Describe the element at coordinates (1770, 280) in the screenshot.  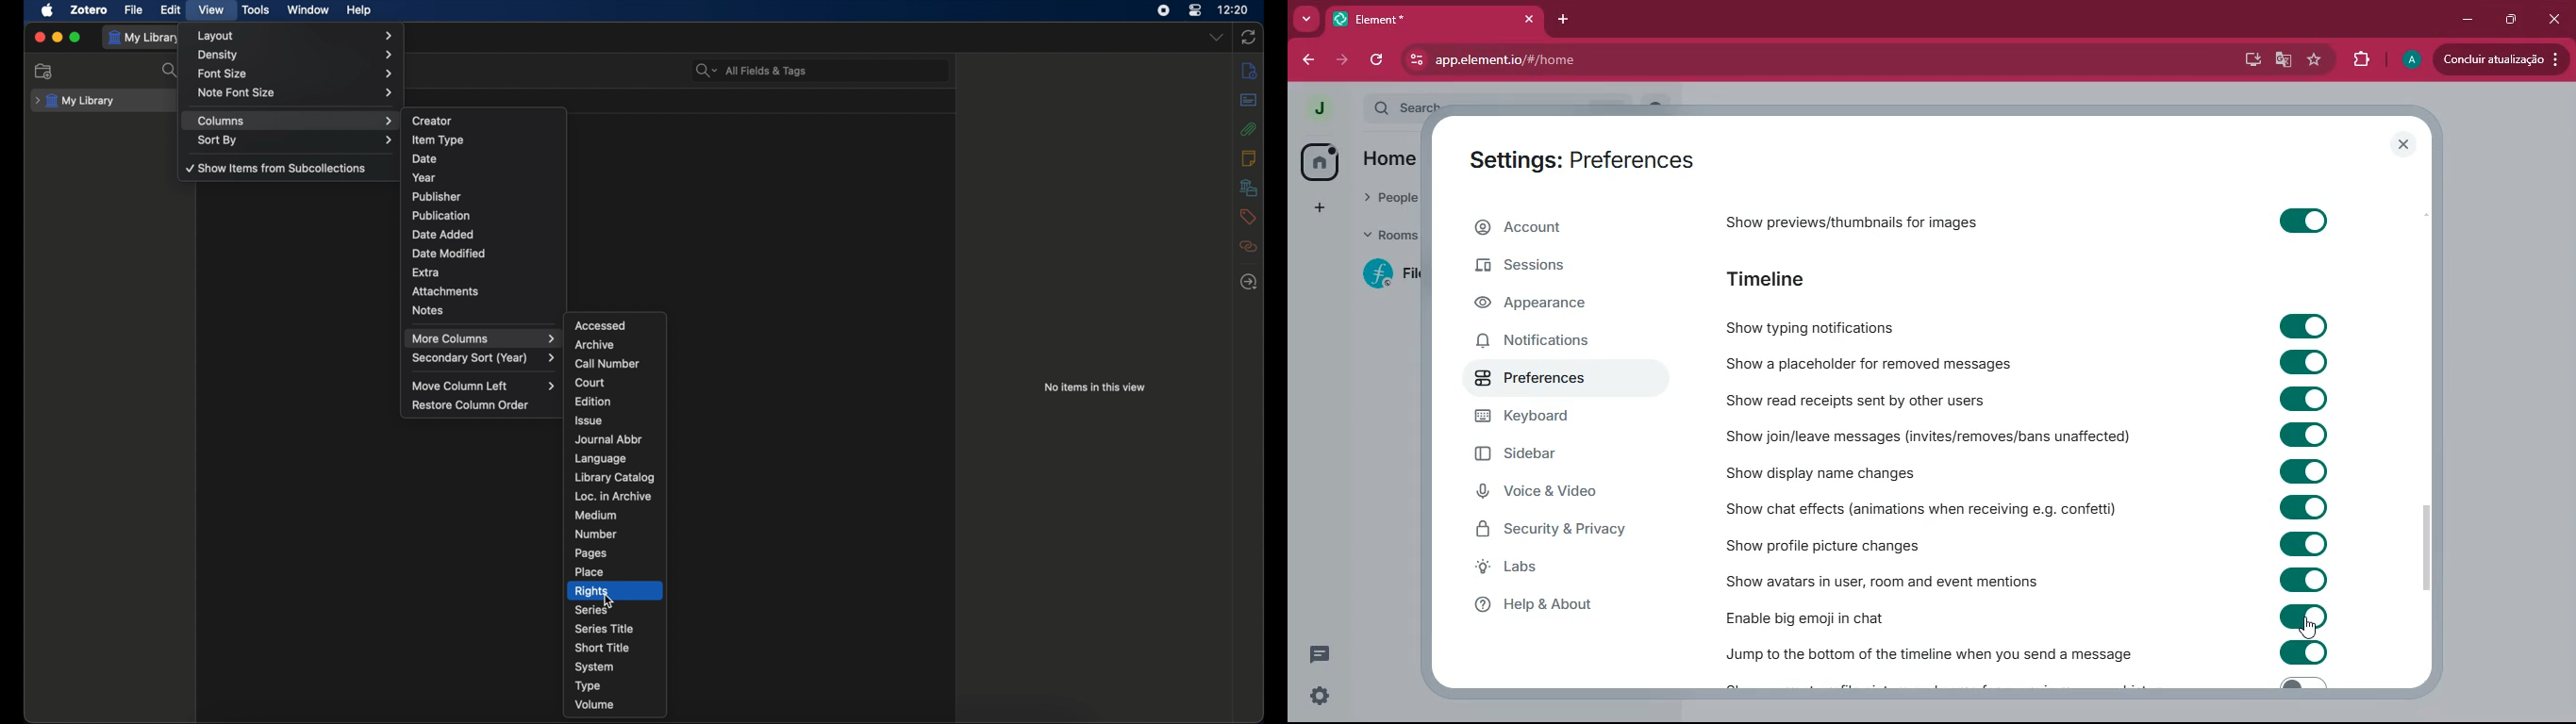
I see `timeline` at that location.